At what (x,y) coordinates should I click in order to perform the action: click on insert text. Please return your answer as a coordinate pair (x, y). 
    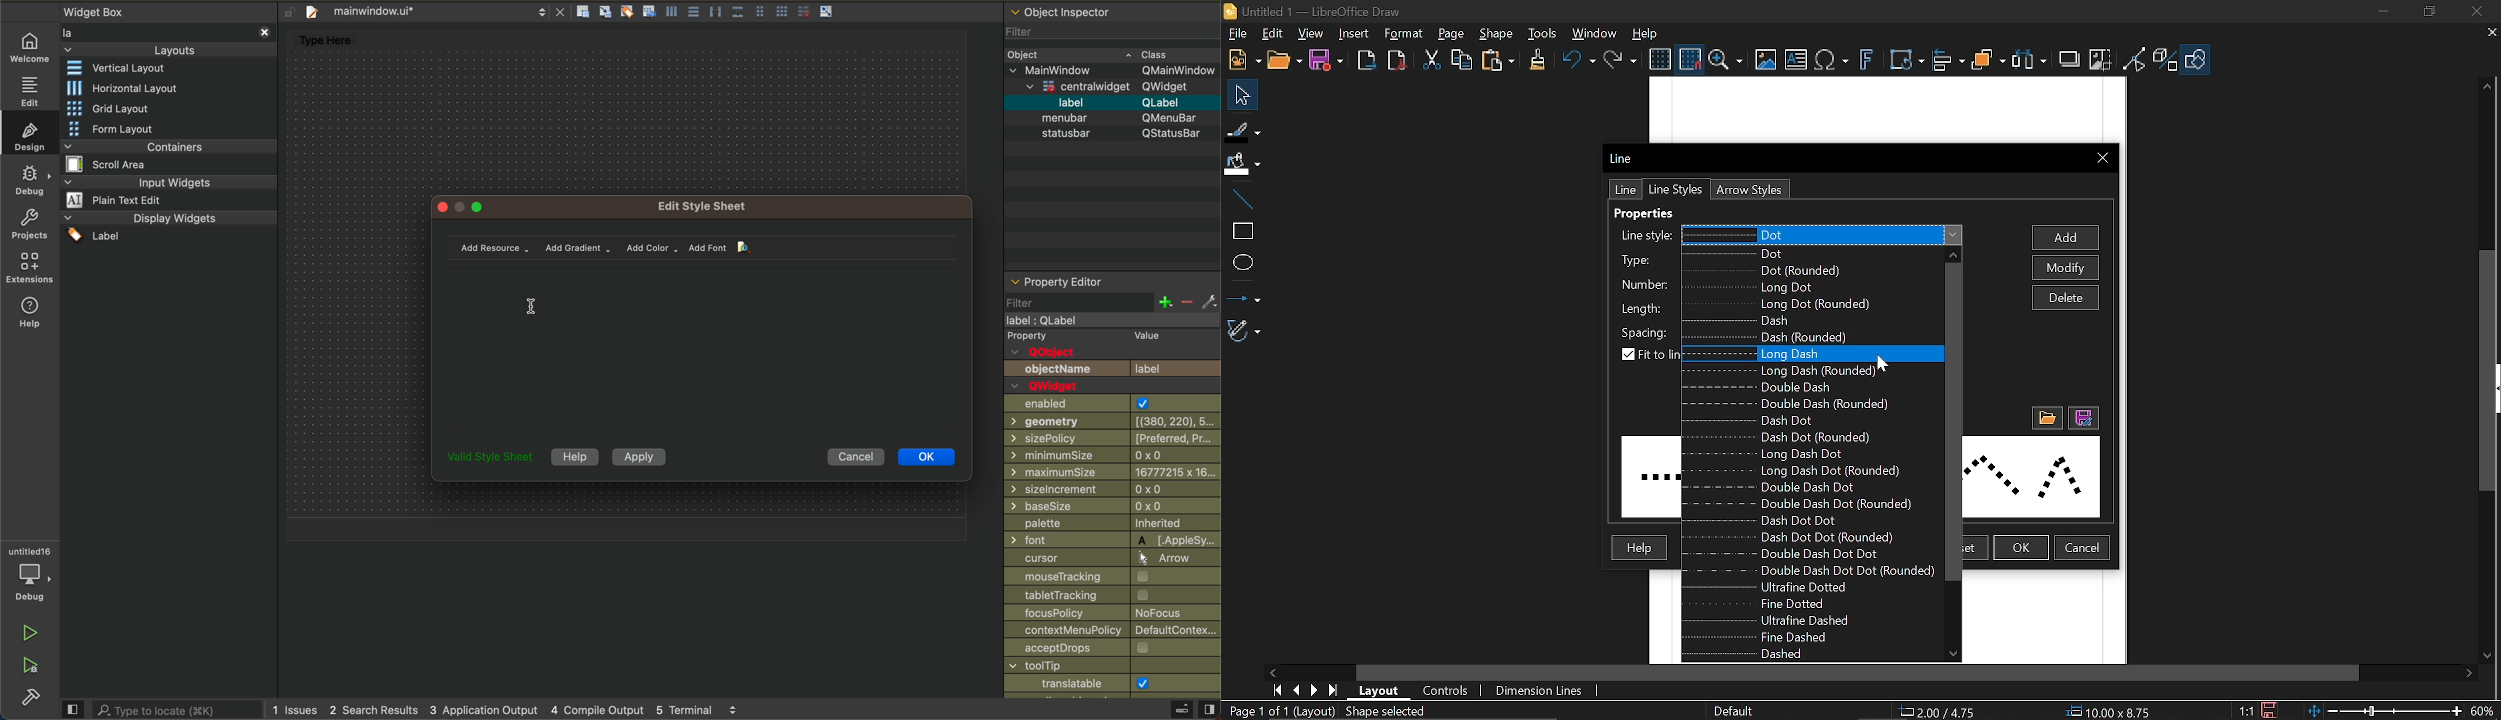
    Looking at the image, I should click on (1796, 61).